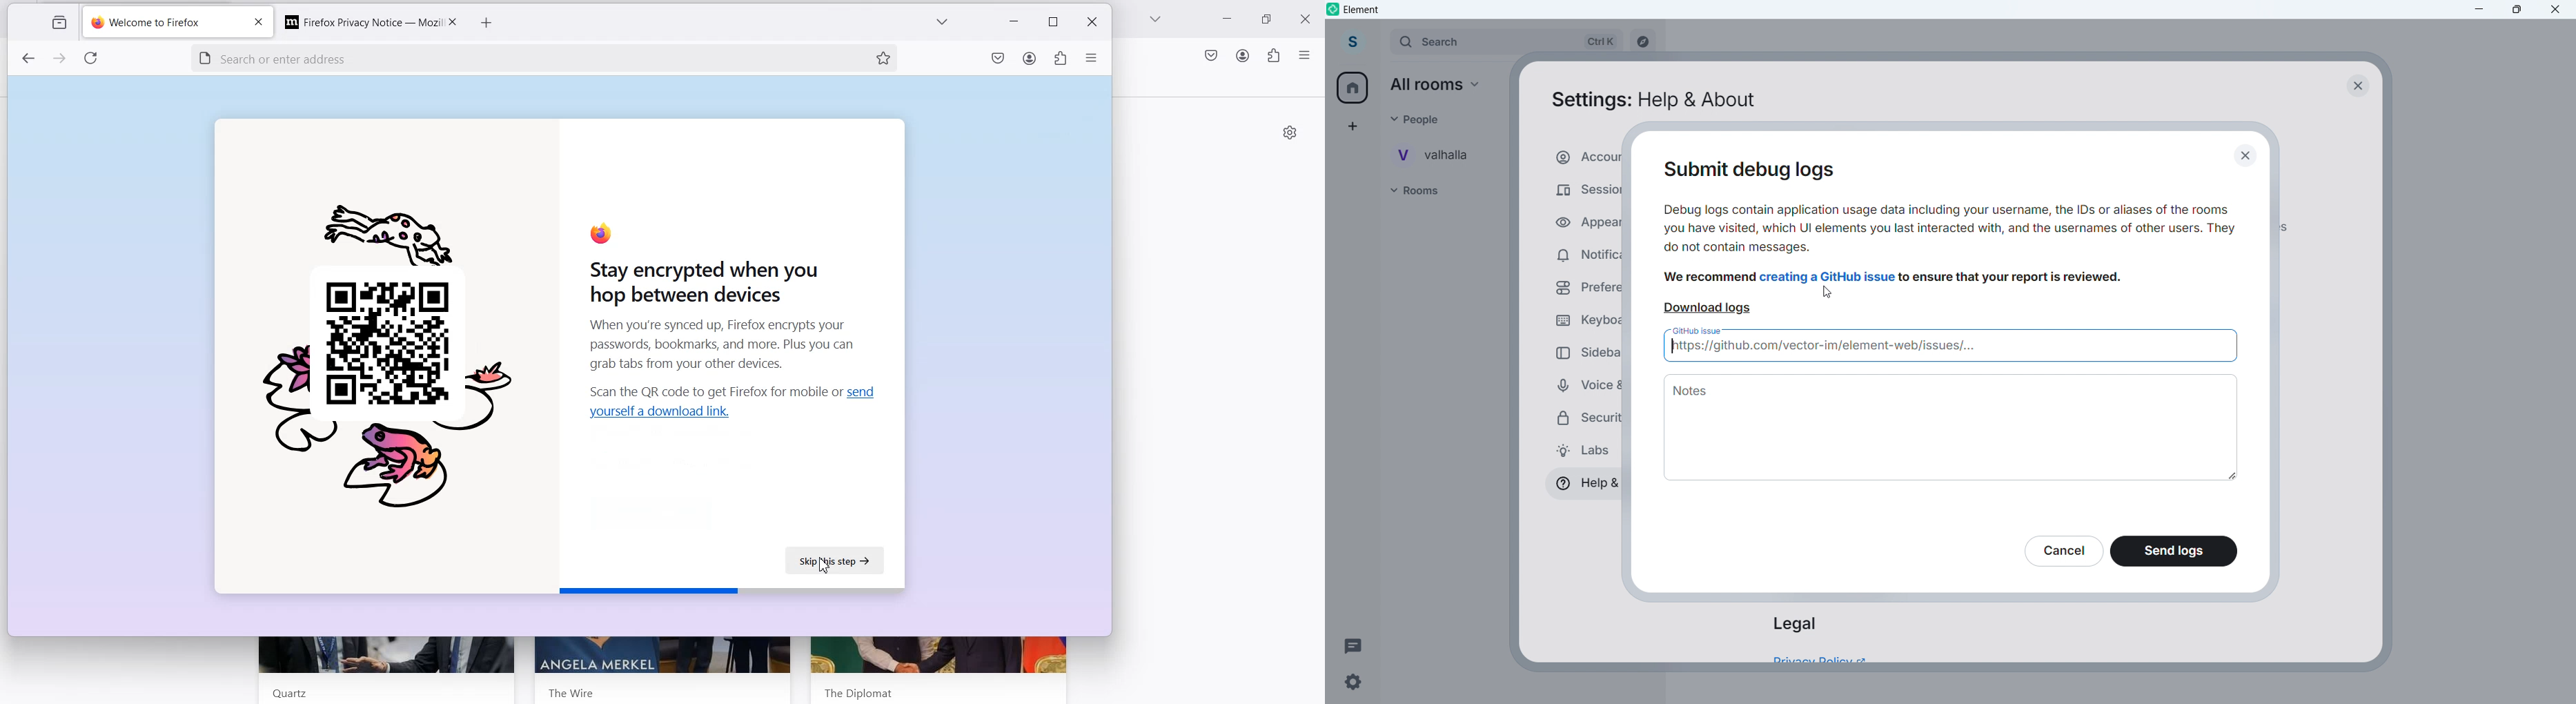 This screenshot has height=728, width=2576. What do you see at coordinates (695, 282) in the screenshot?
I see `Stay encrypted when you hop between devices` at bounding box center [695, 282].